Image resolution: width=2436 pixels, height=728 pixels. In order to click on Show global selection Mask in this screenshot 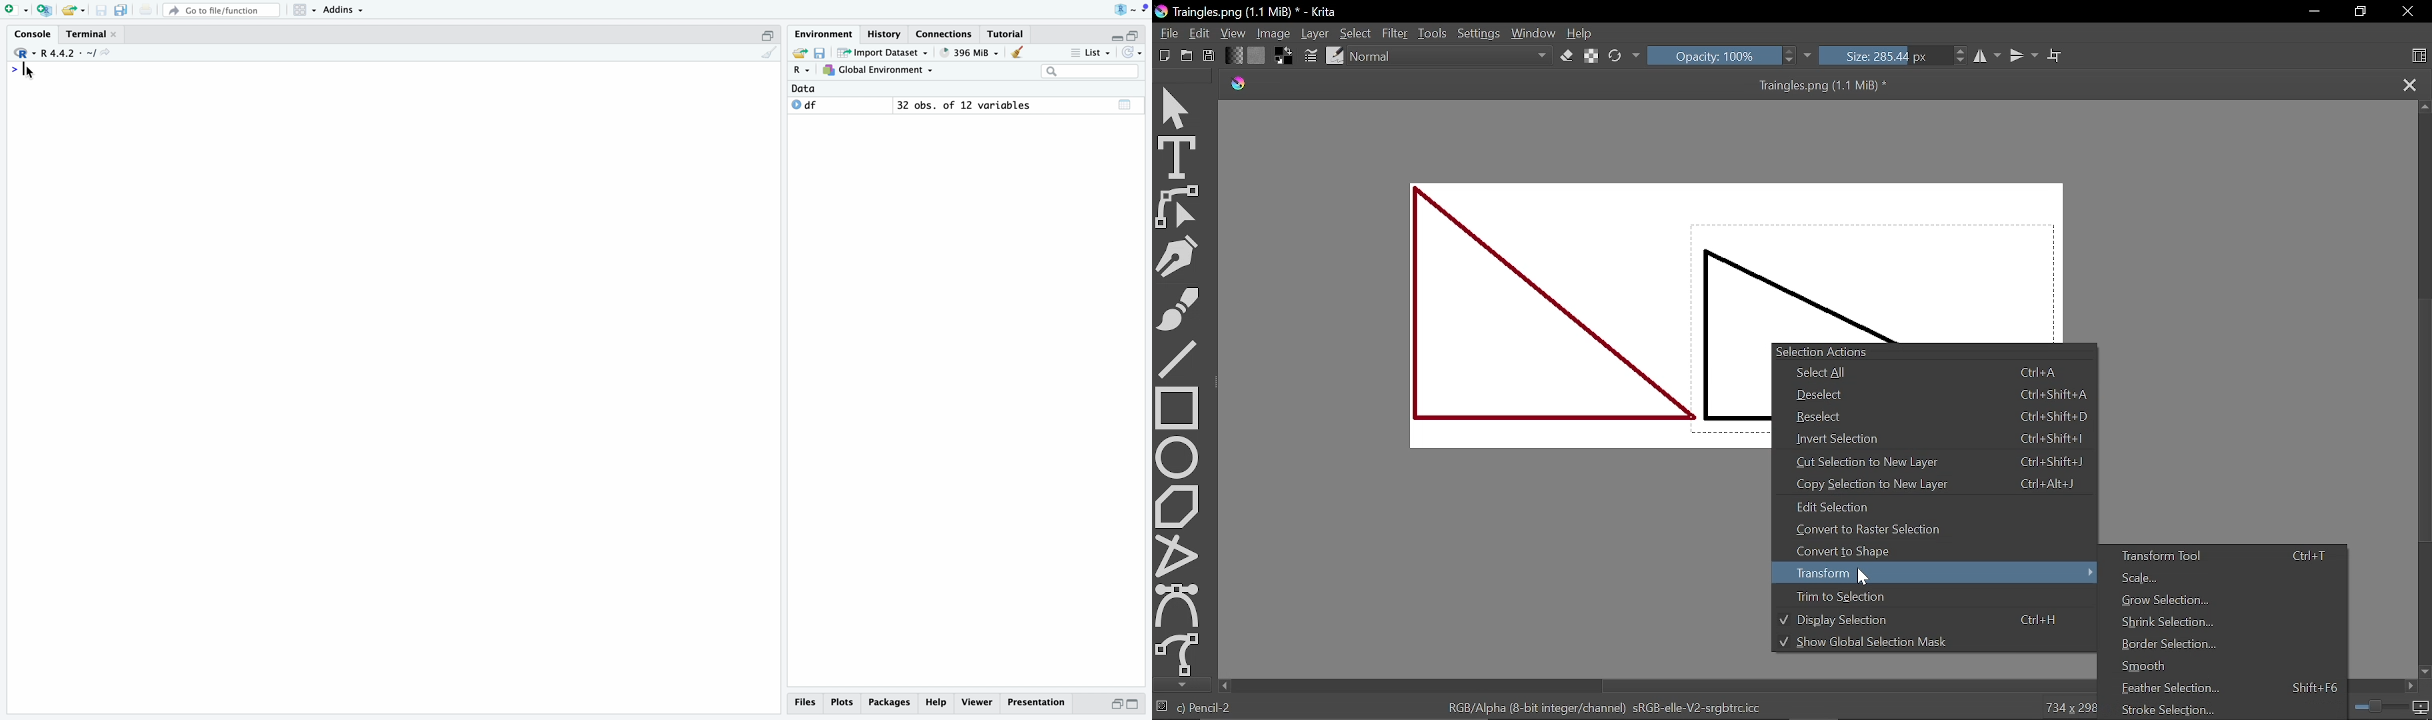, I will do `click(1916, 643)`.